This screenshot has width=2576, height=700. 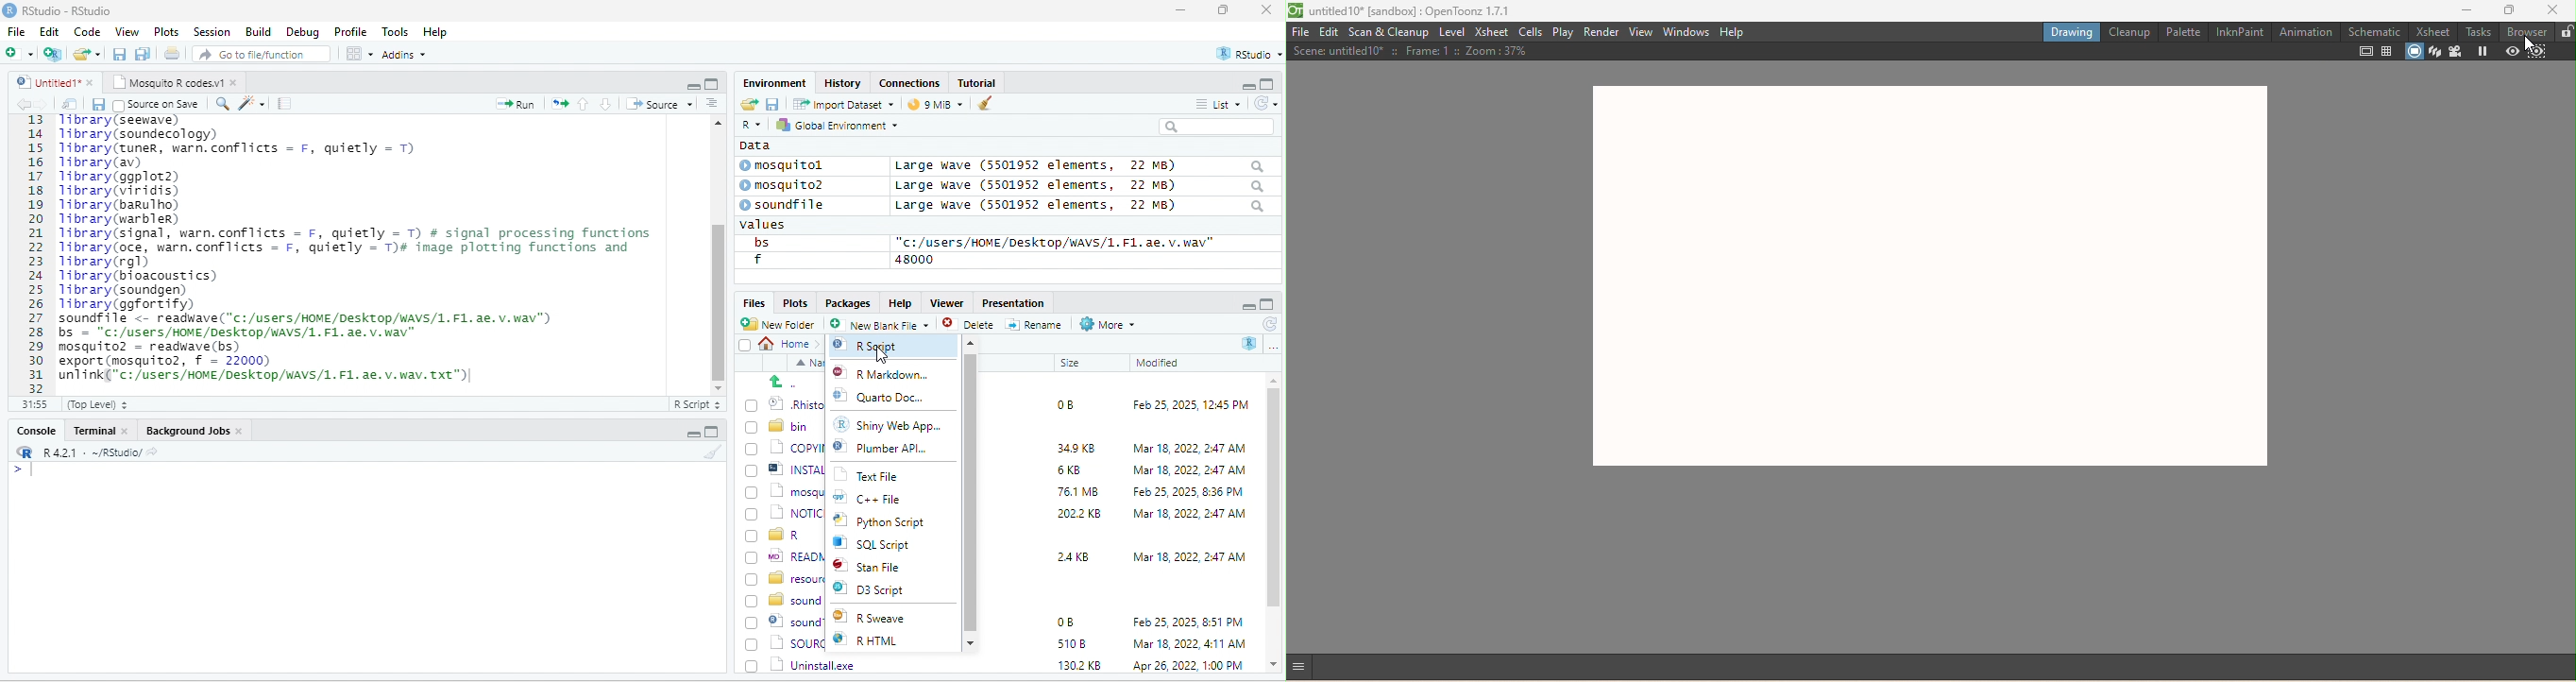 I want to click on | SOURCE, so click(x=787, y=643).